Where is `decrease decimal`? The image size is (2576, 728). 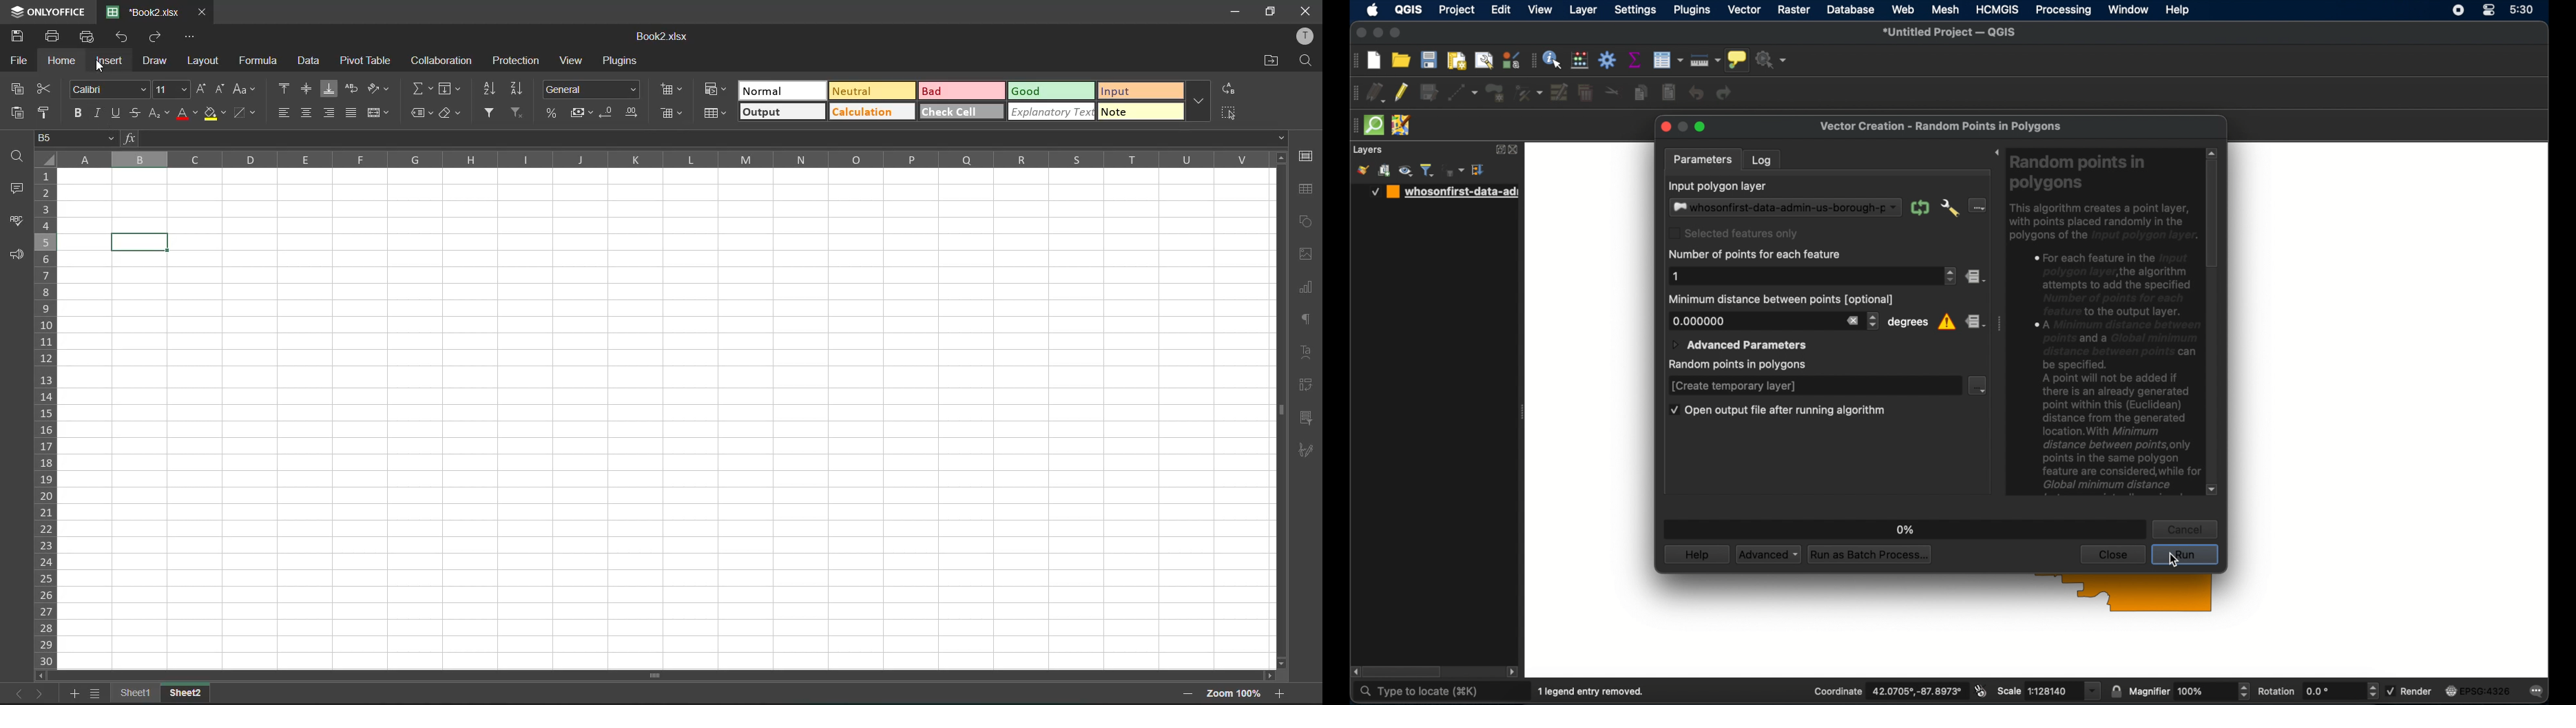
decrease decimal is located at coordinates (608, 114).